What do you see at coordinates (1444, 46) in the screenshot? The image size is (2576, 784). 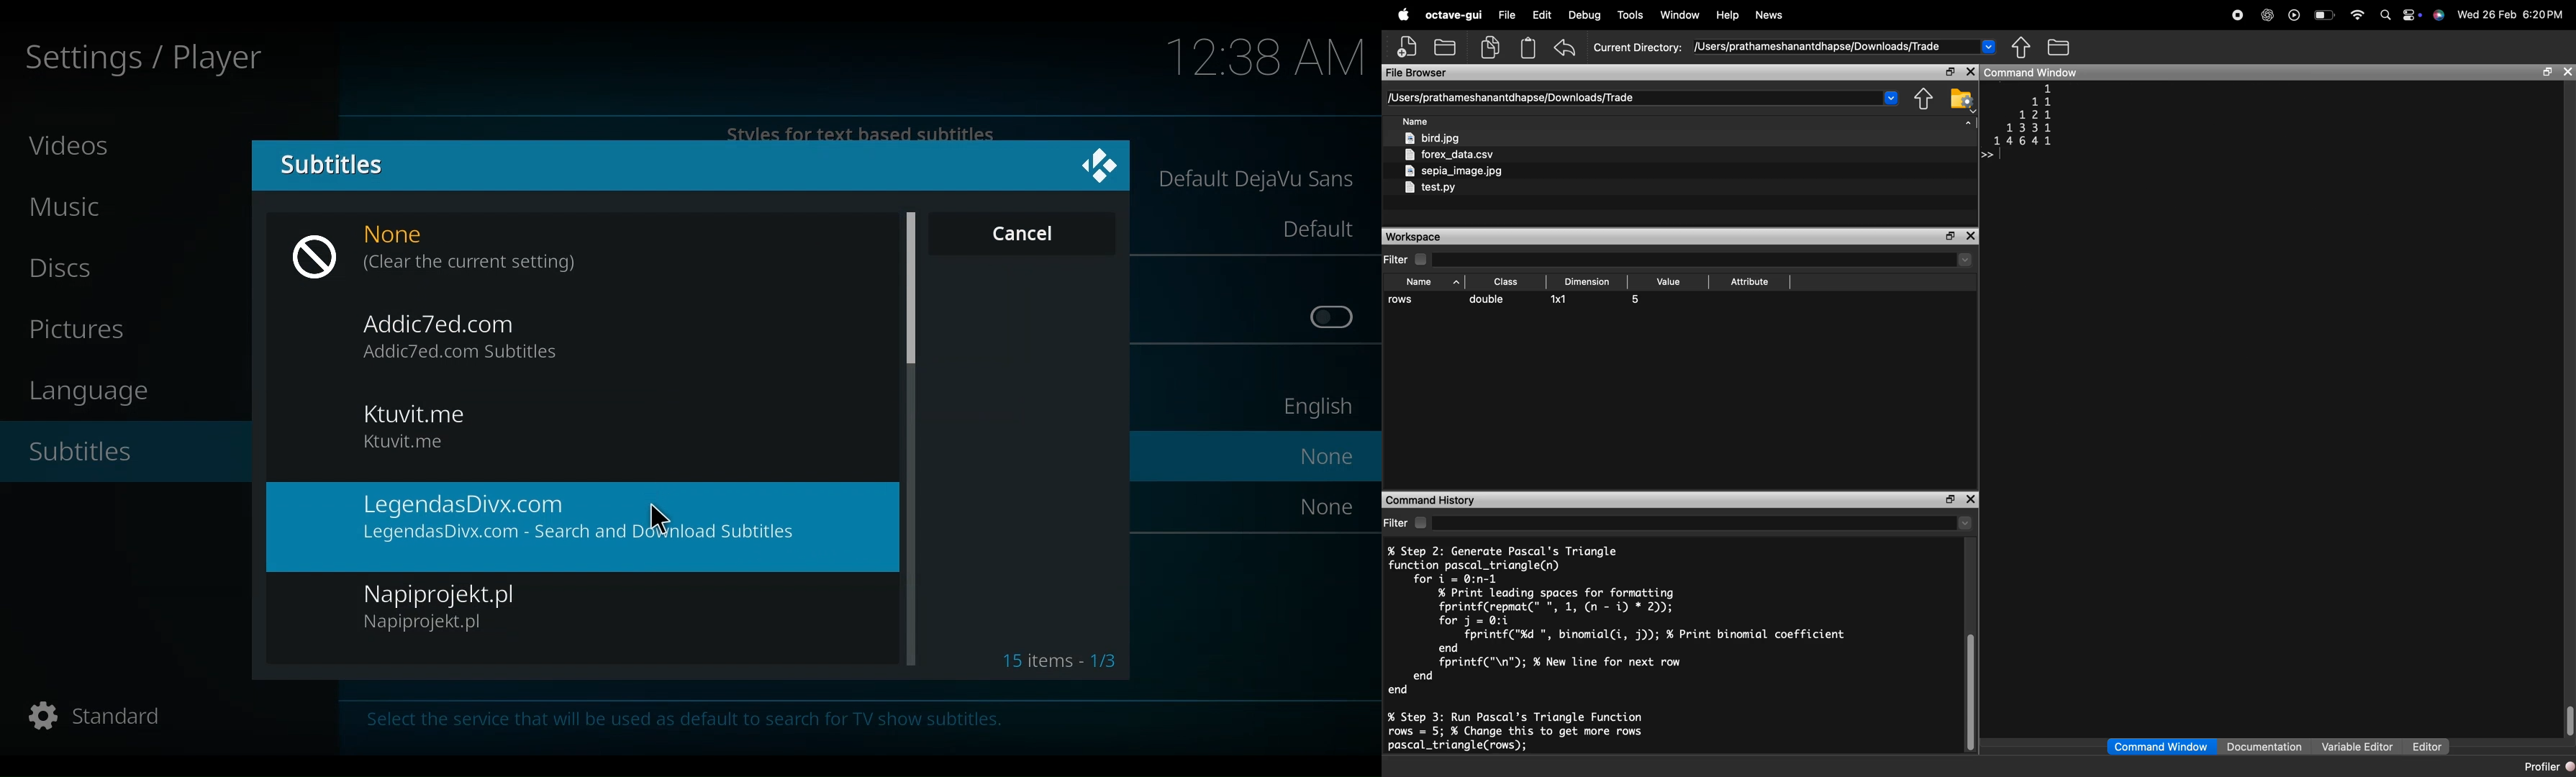 I see `New folder` at bounding box center [1444, 46].